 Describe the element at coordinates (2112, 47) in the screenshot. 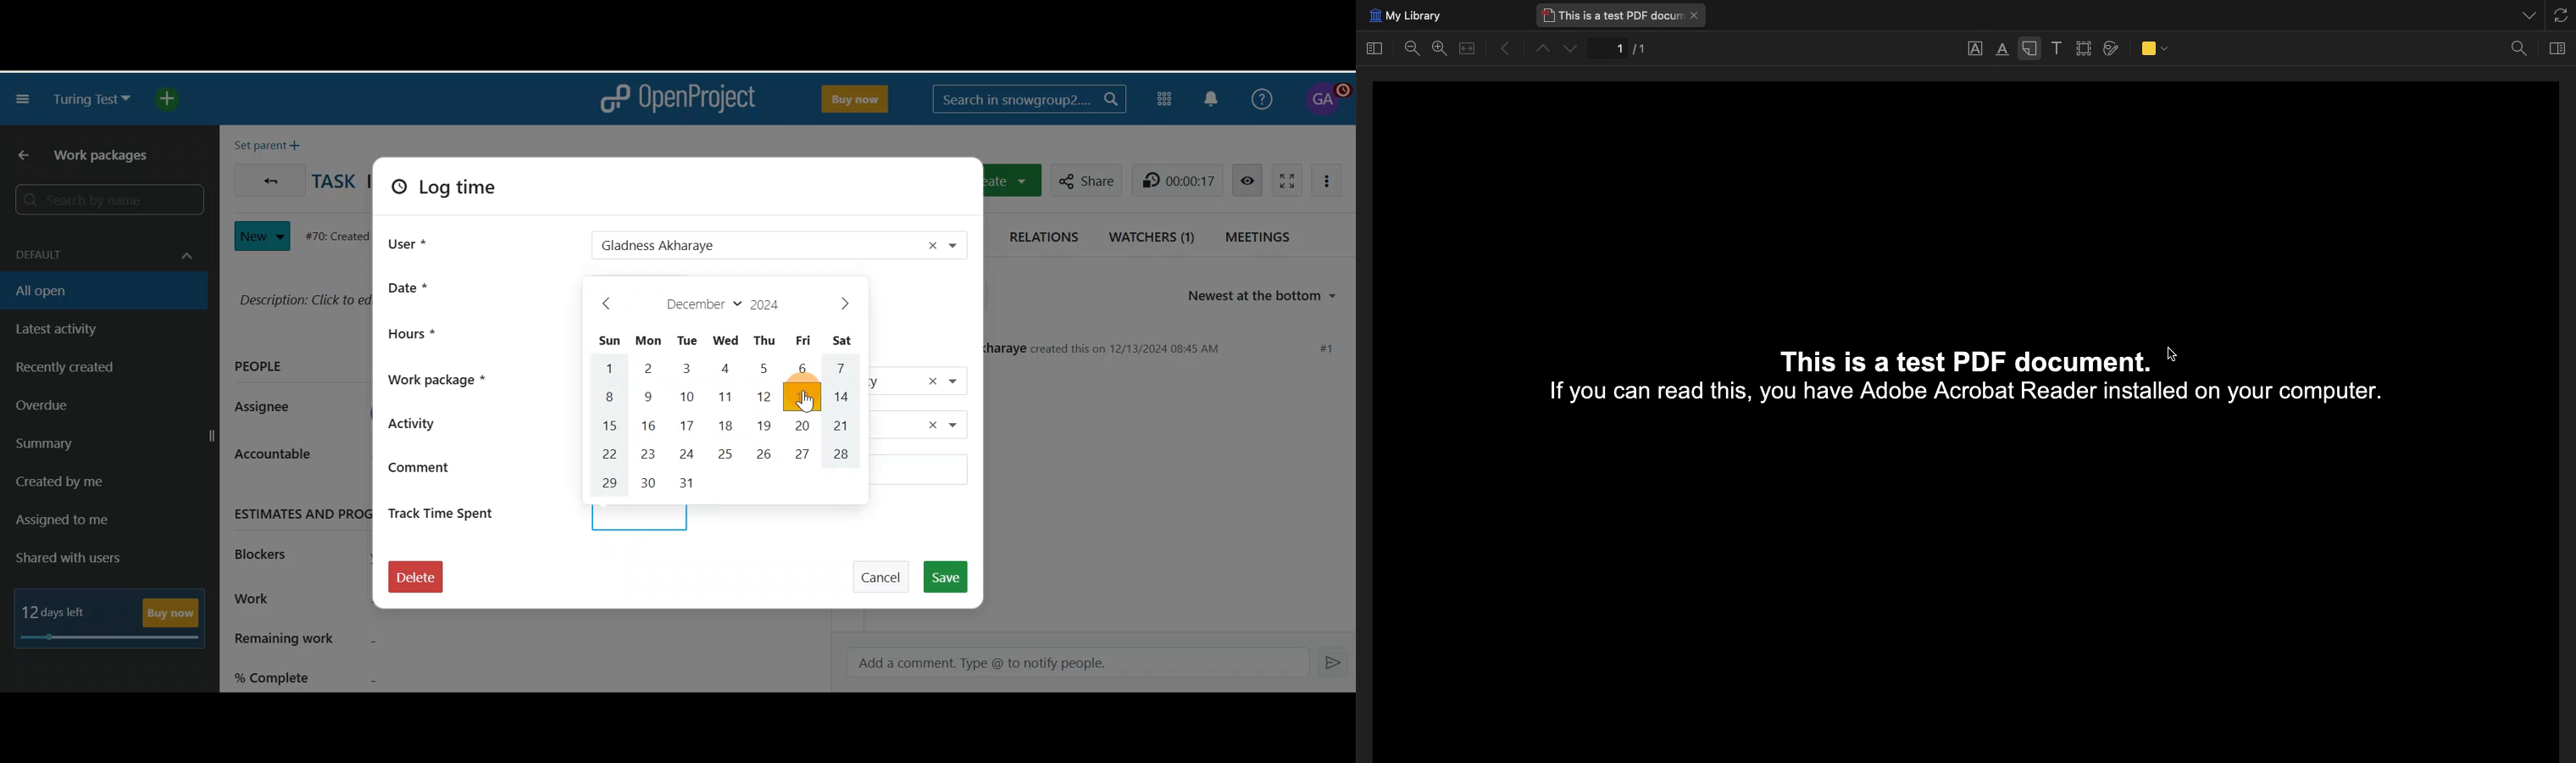

I see `Draw` at that location.